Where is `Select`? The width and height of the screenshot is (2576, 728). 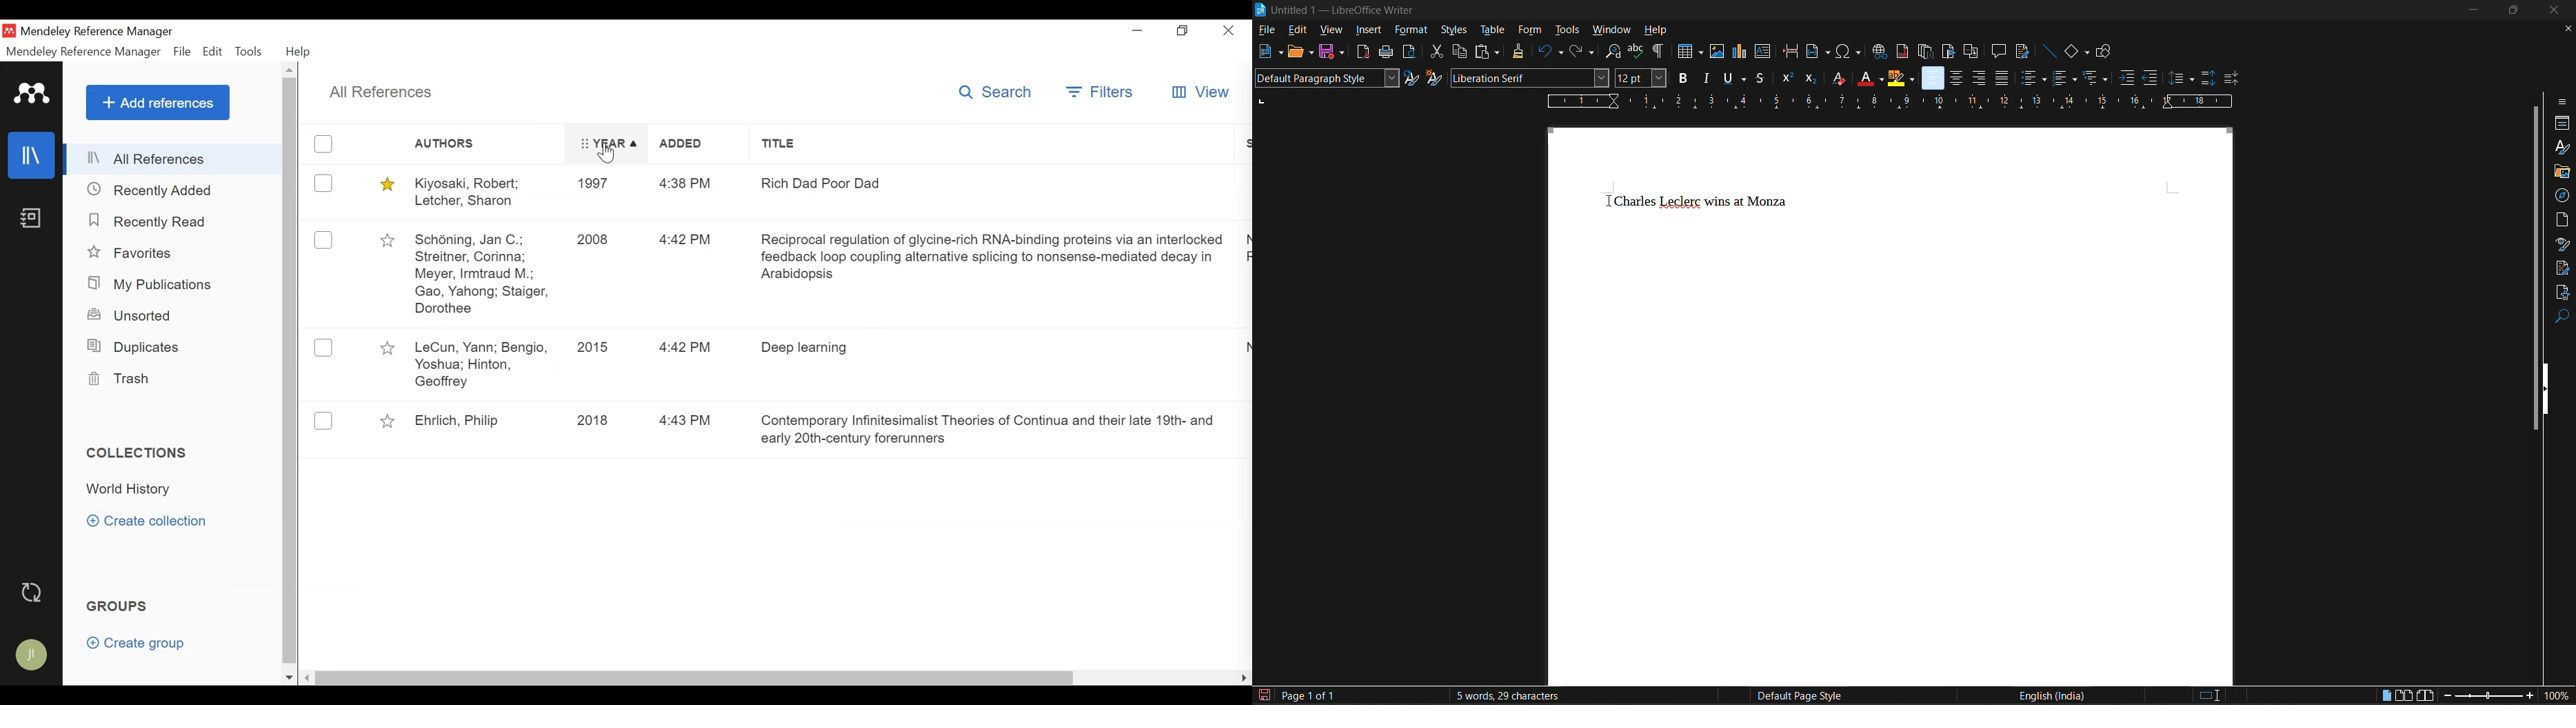 Select is located at coordinates (322, 345).